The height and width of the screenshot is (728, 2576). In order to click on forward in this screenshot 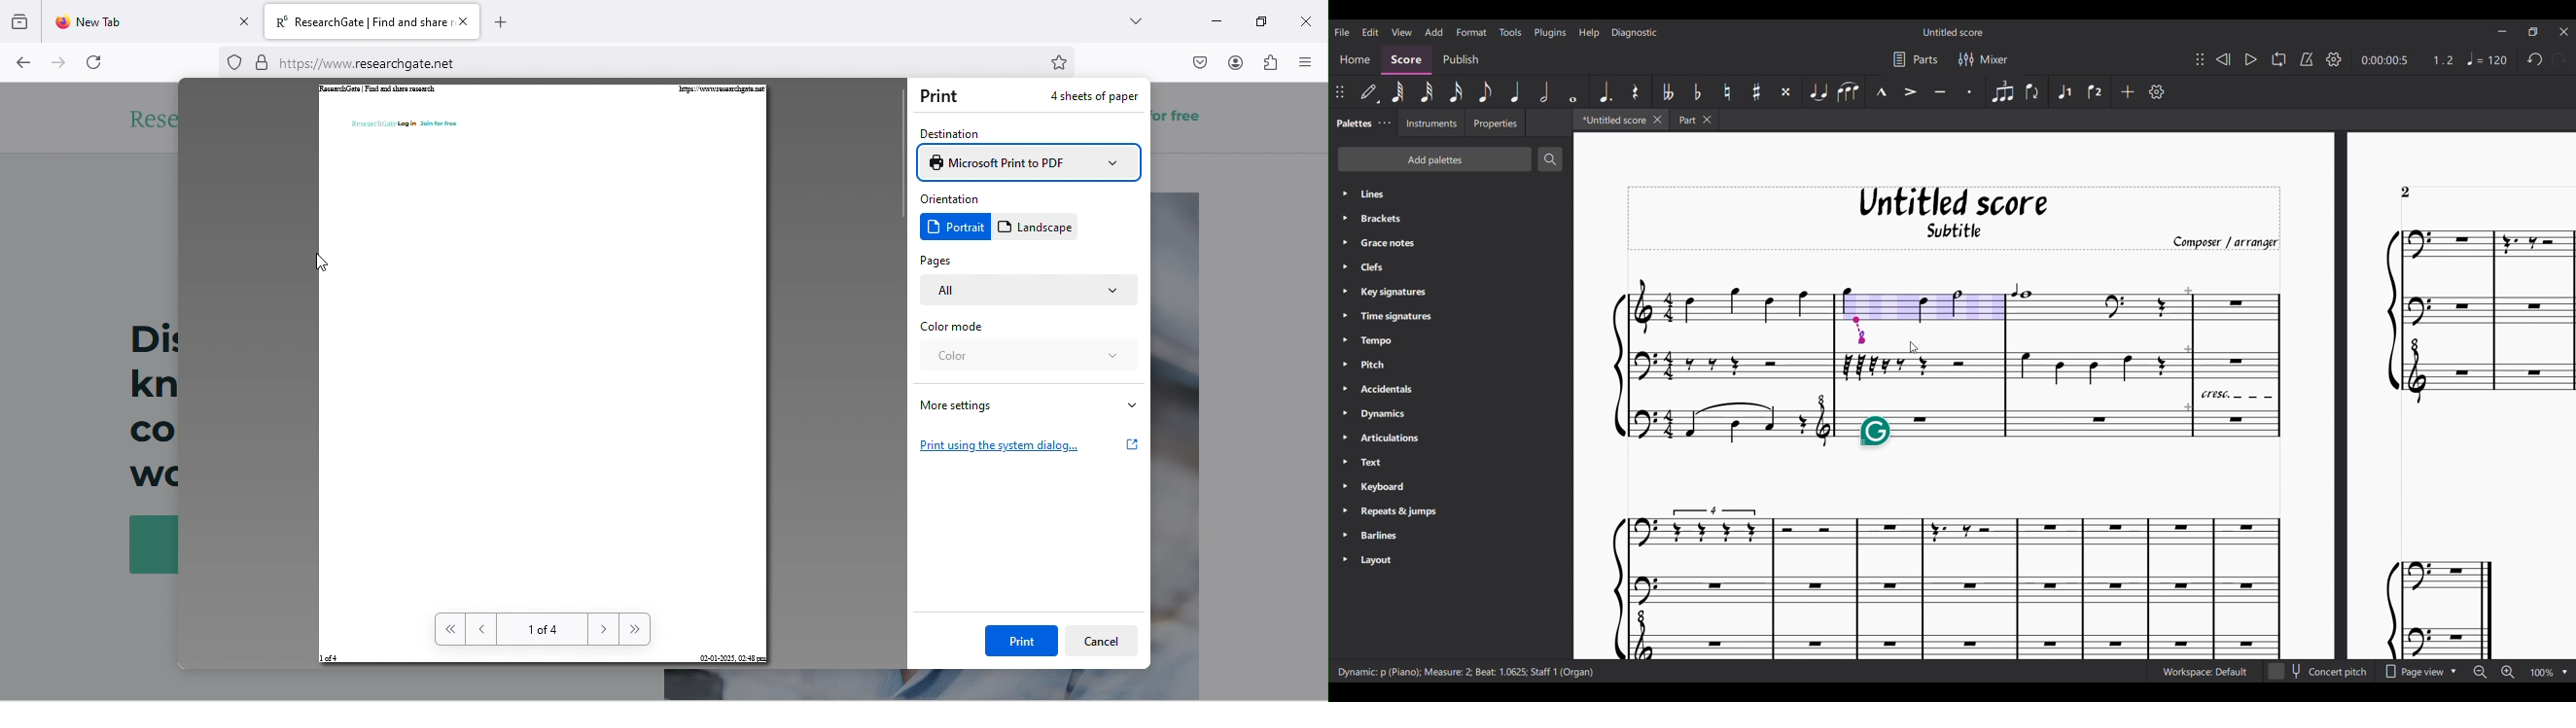, I will do `click(625, 629)`.